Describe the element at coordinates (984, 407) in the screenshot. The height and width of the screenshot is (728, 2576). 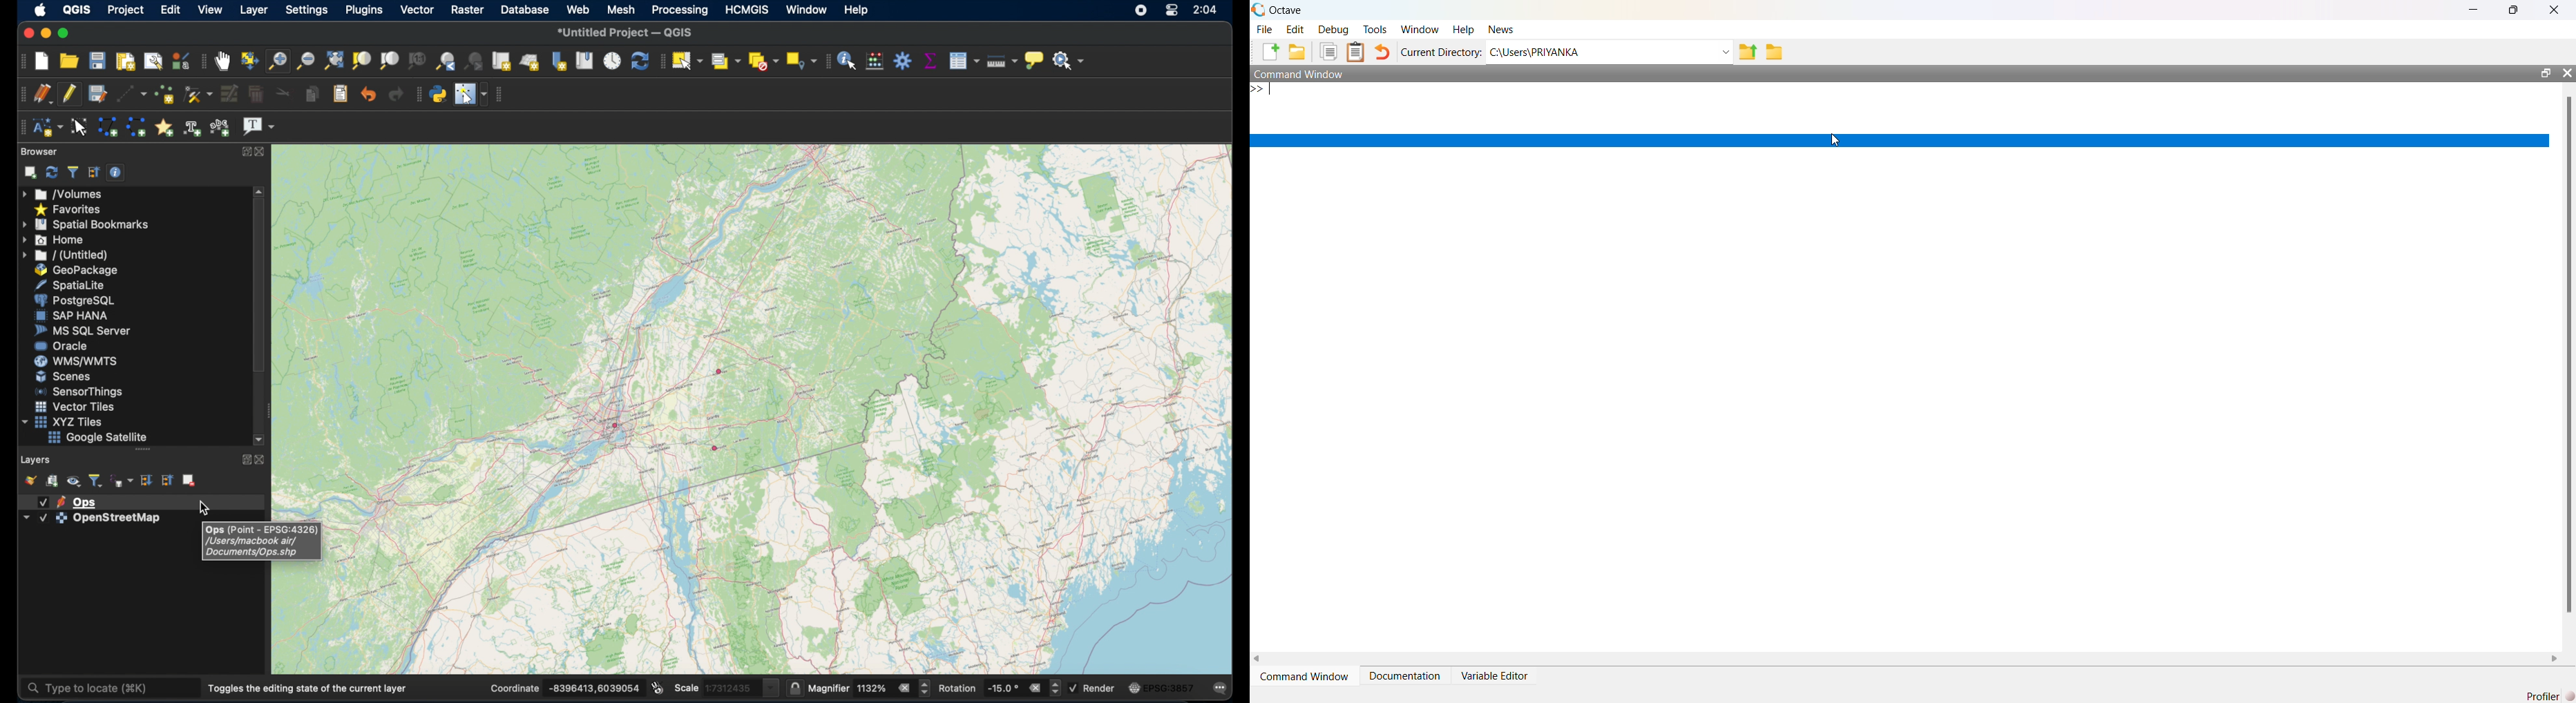
I see `open street map` at that location.